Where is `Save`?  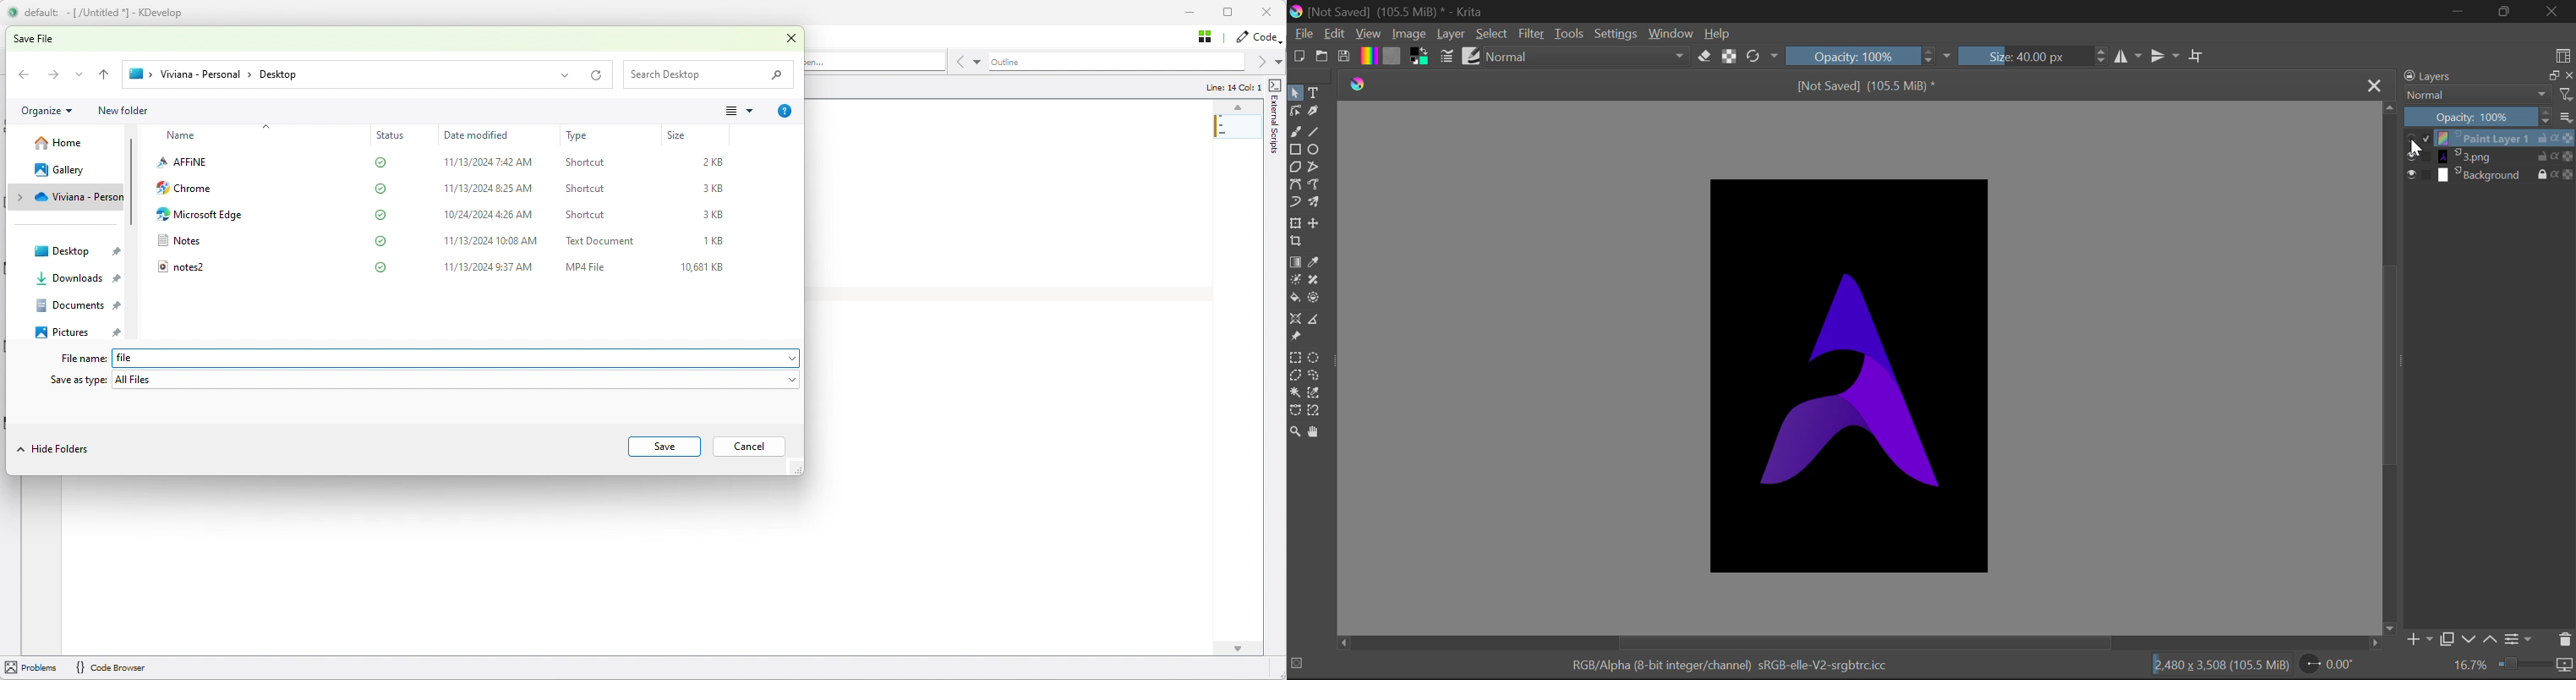
Save is located at coordinates (1344, 58).